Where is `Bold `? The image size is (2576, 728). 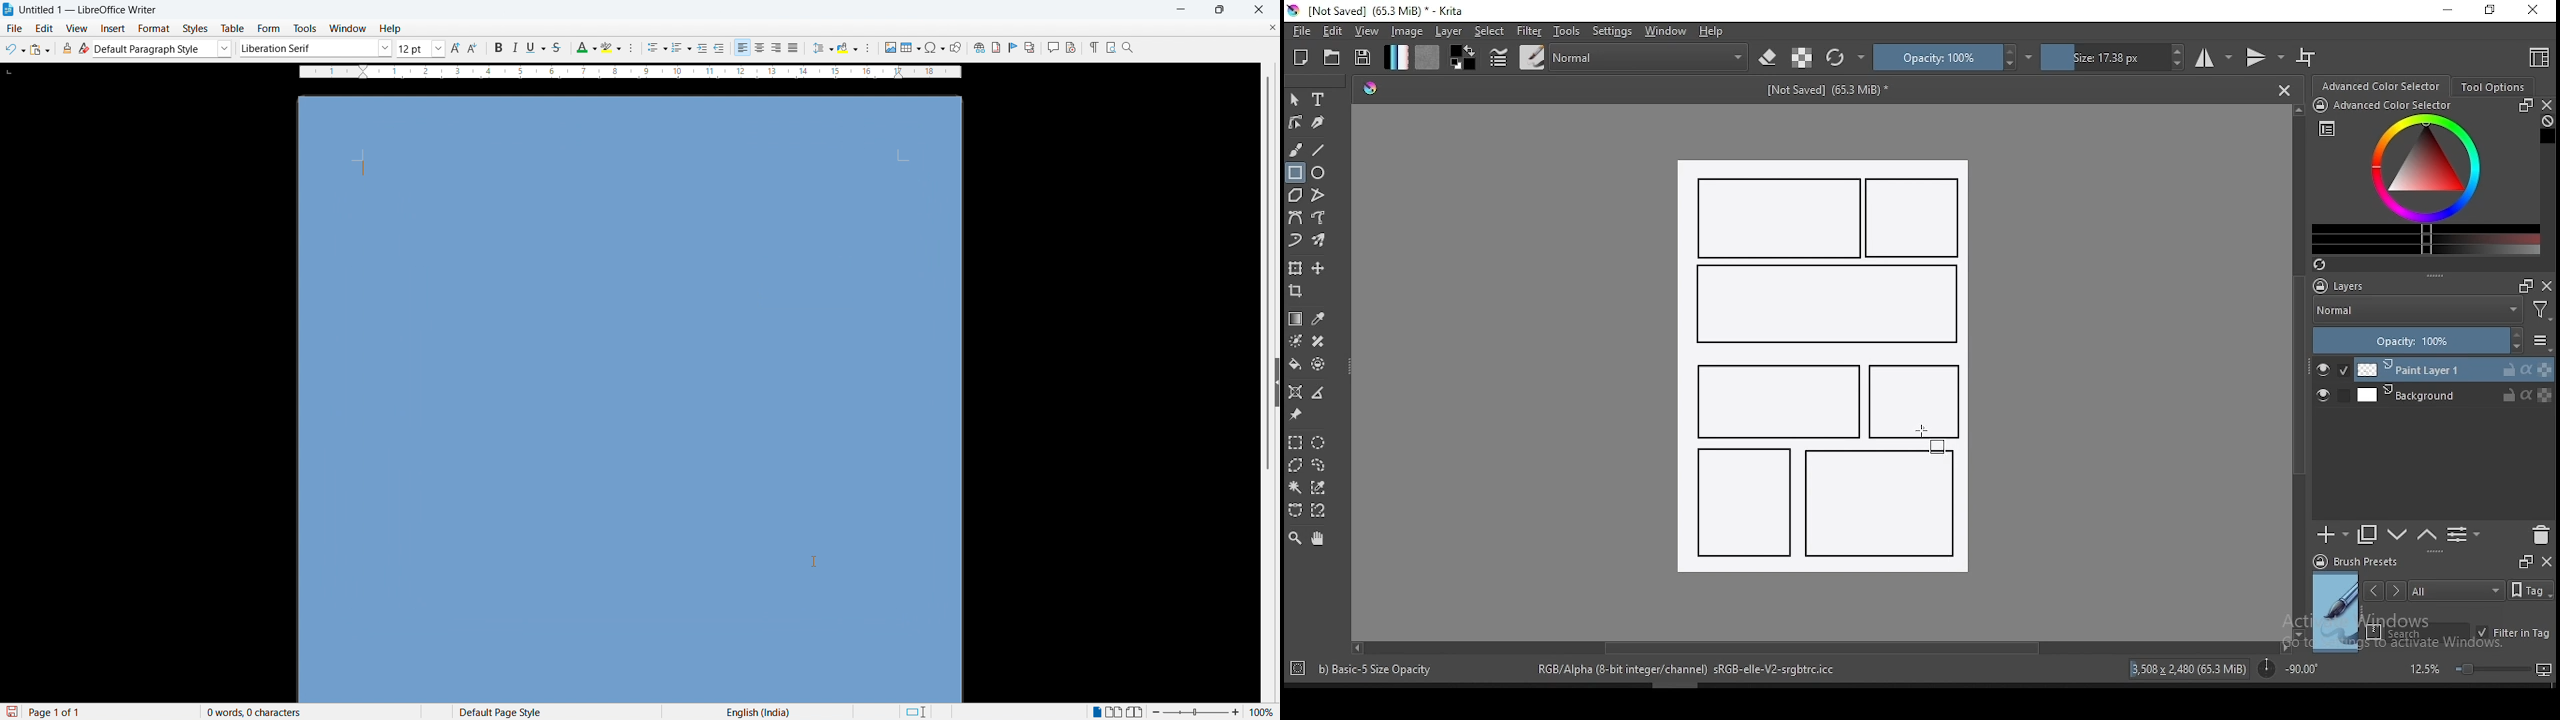
Bold  is located at coordinates (497, 47).